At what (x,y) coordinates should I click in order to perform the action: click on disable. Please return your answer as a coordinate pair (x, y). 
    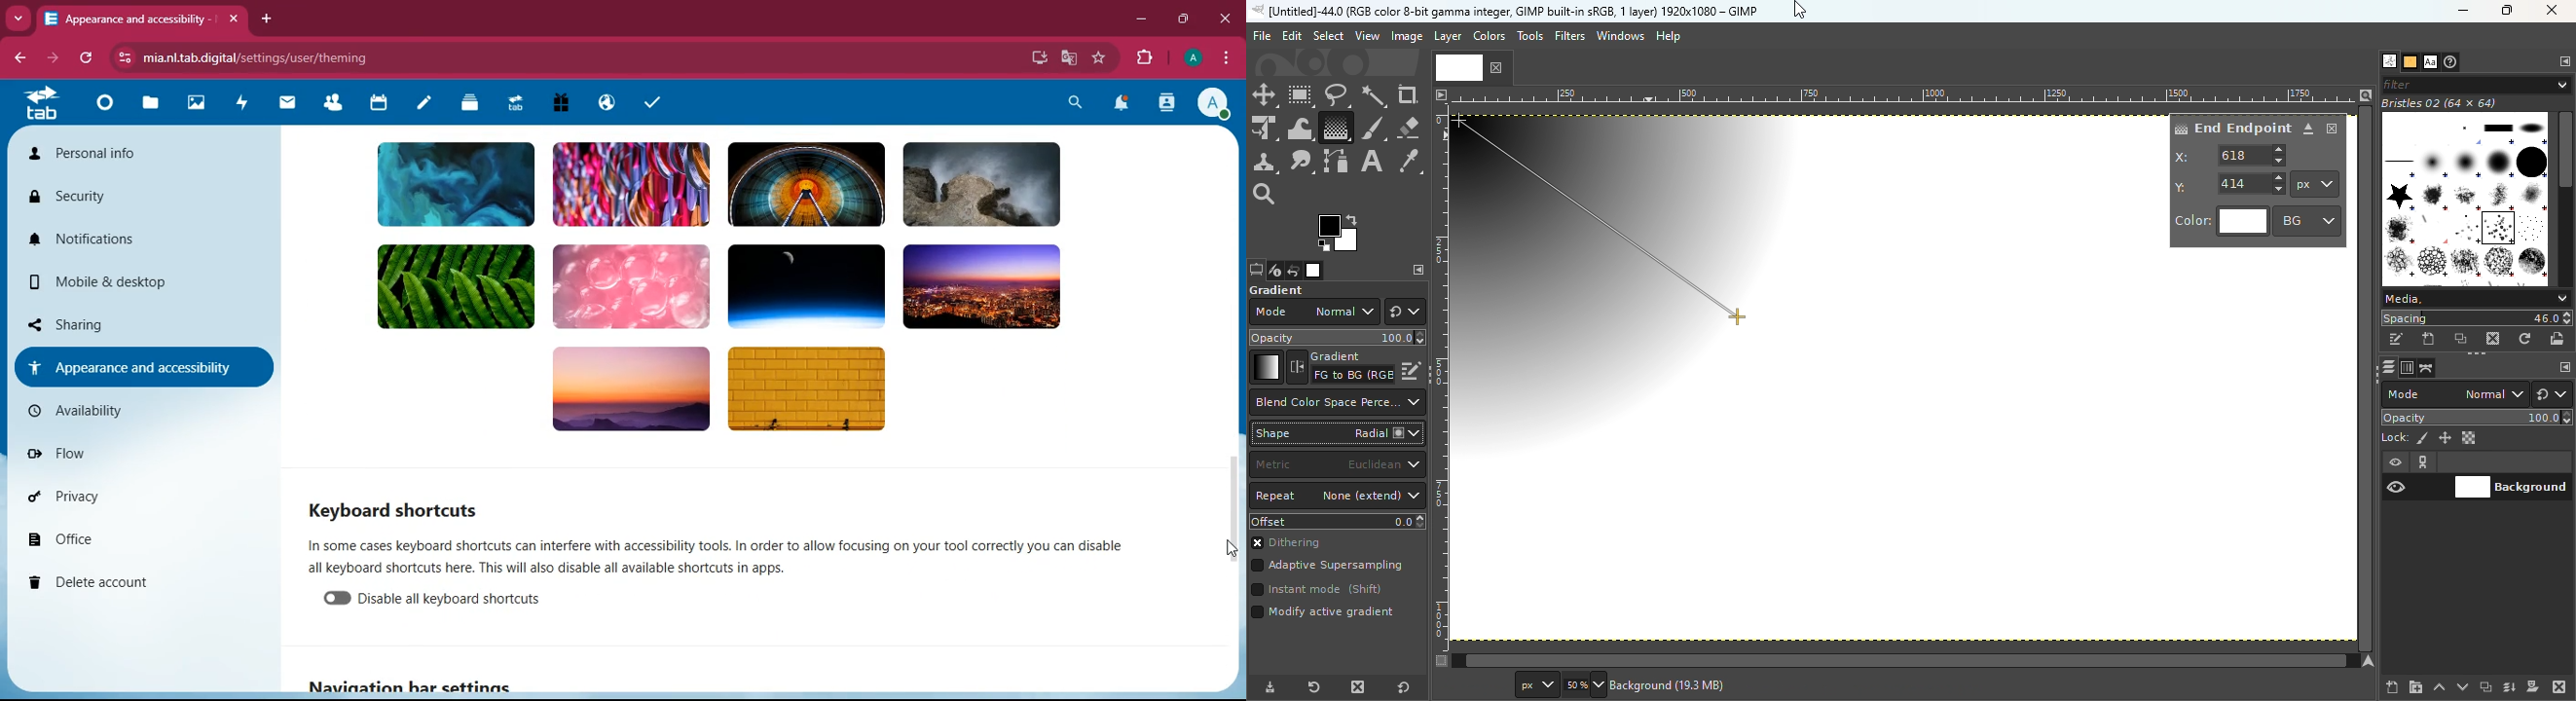
    Looking at the image, I should click on (459, 601).